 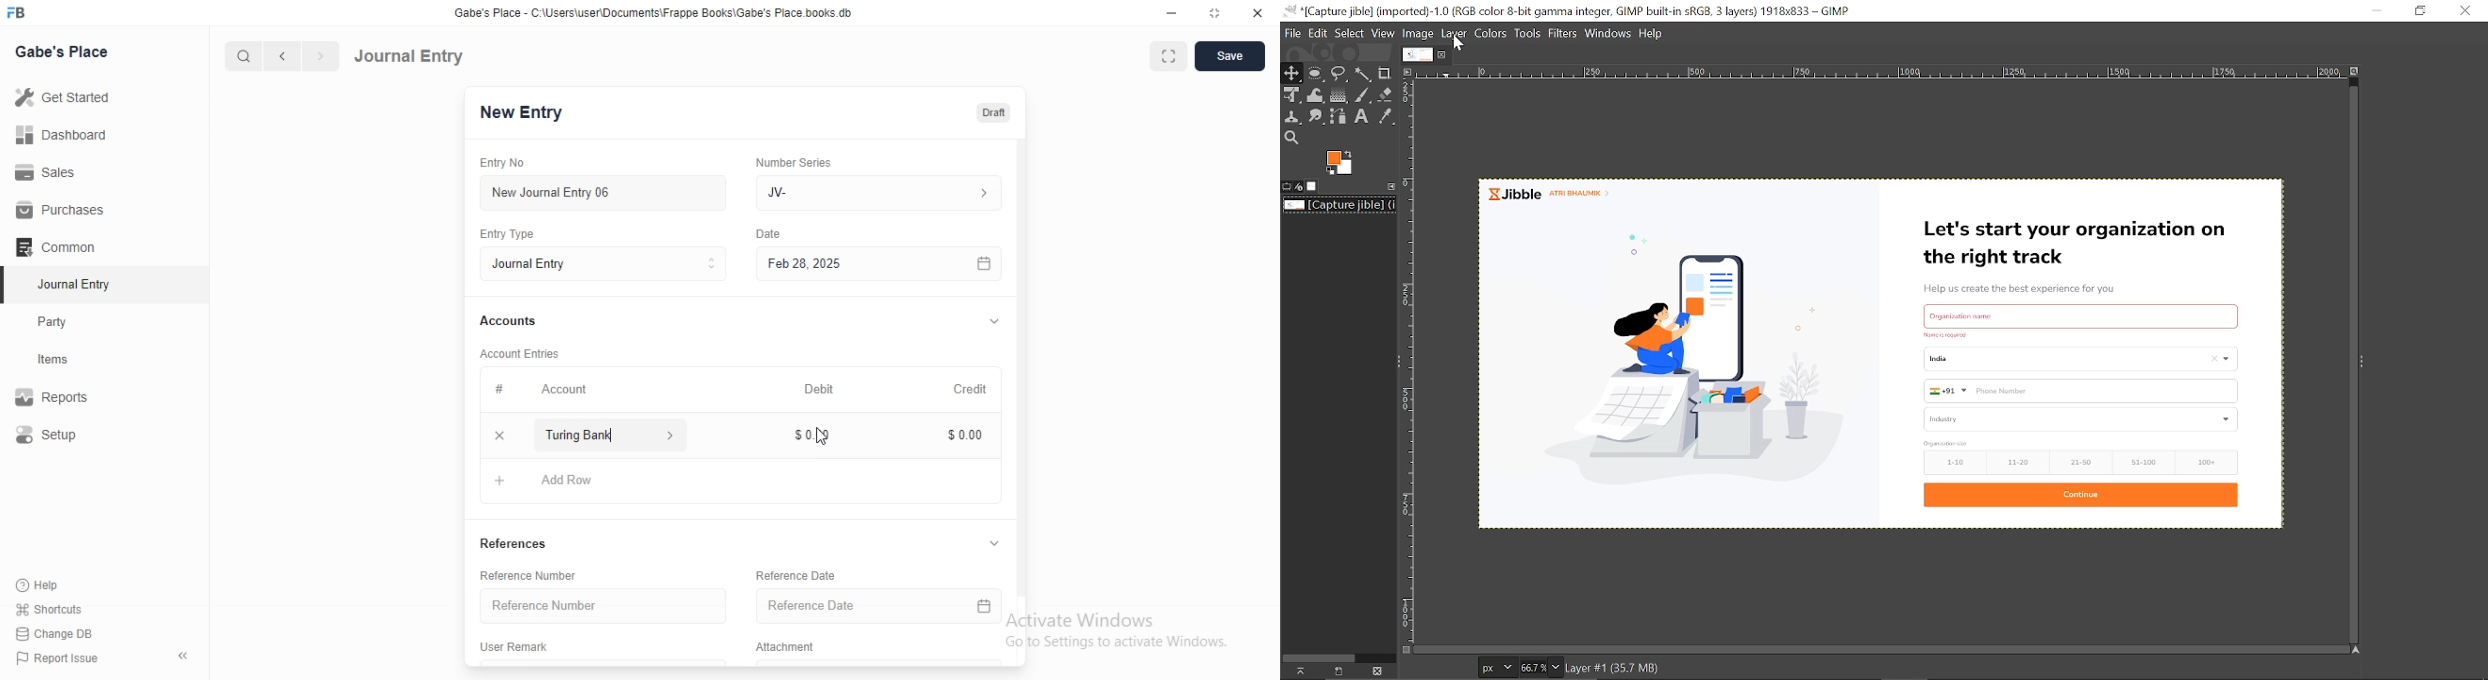 What do you see at coordinates (66, 322) in the screenshot?
I see `Party` at bounding box center [66, 322].